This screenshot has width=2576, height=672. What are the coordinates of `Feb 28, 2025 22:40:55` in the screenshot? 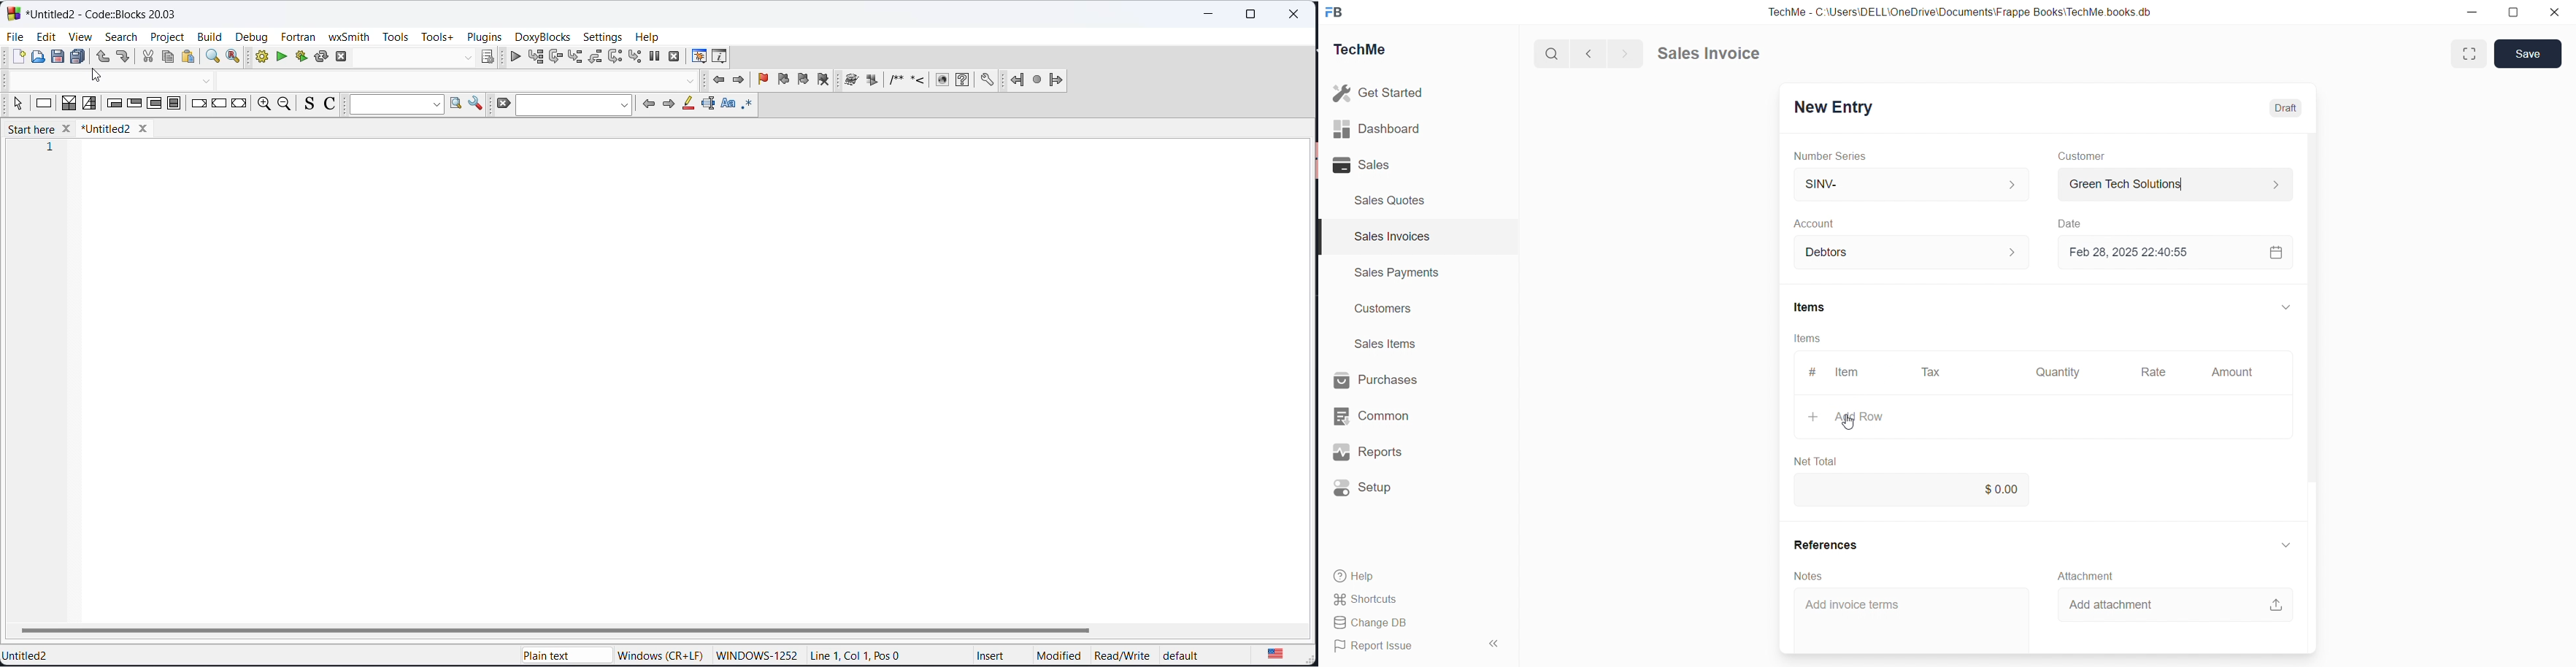 It's located at (2136, 252).